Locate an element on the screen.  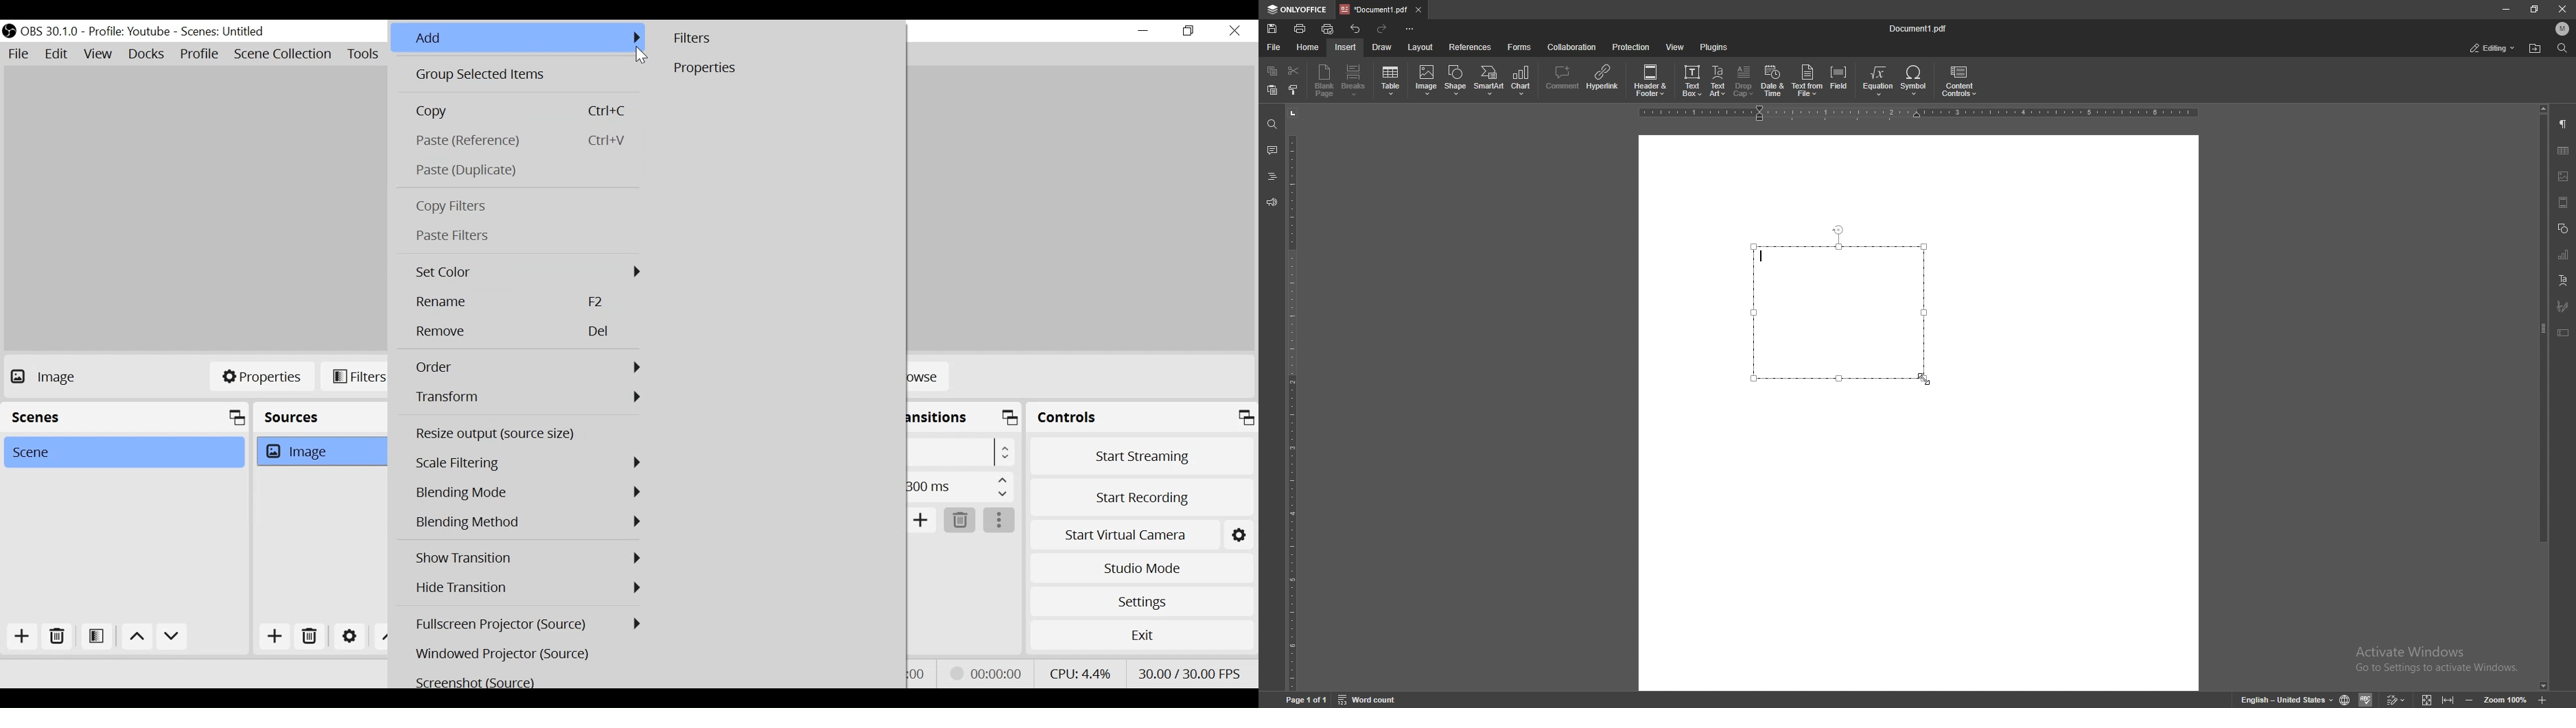
Paste Filters is located at coordinates (521, 235).